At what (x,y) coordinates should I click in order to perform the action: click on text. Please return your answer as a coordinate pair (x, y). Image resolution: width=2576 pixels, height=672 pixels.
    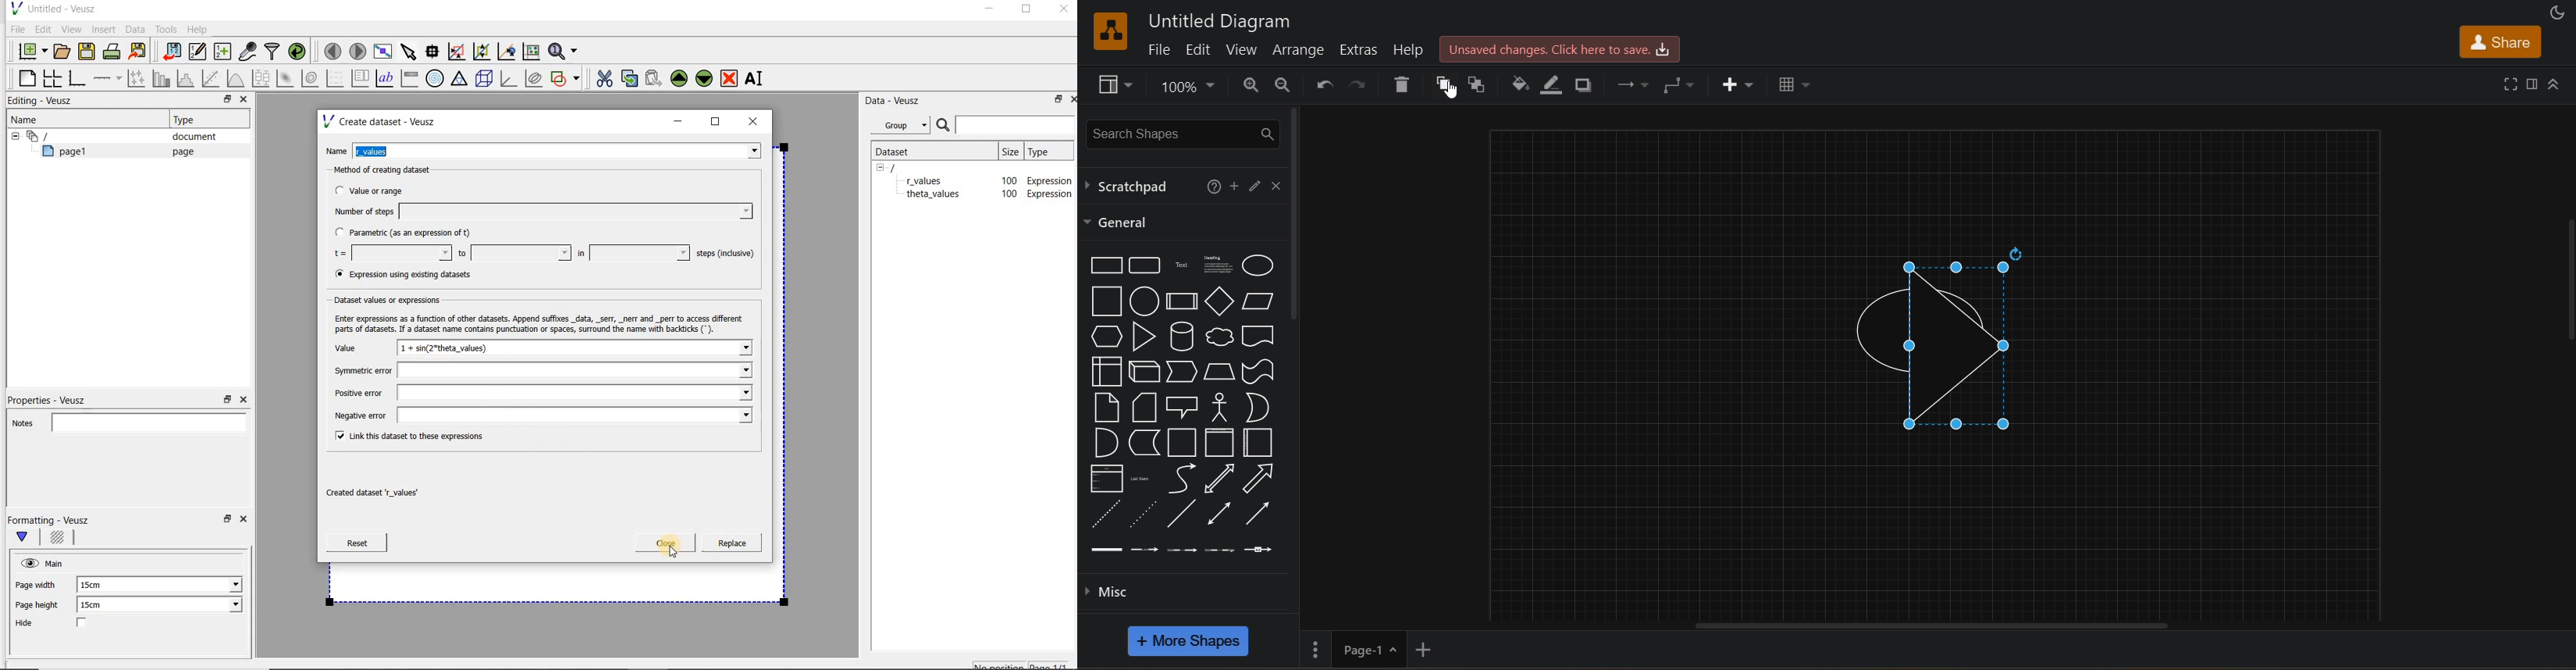
    Looking at the image, I should click on (1180, 266).